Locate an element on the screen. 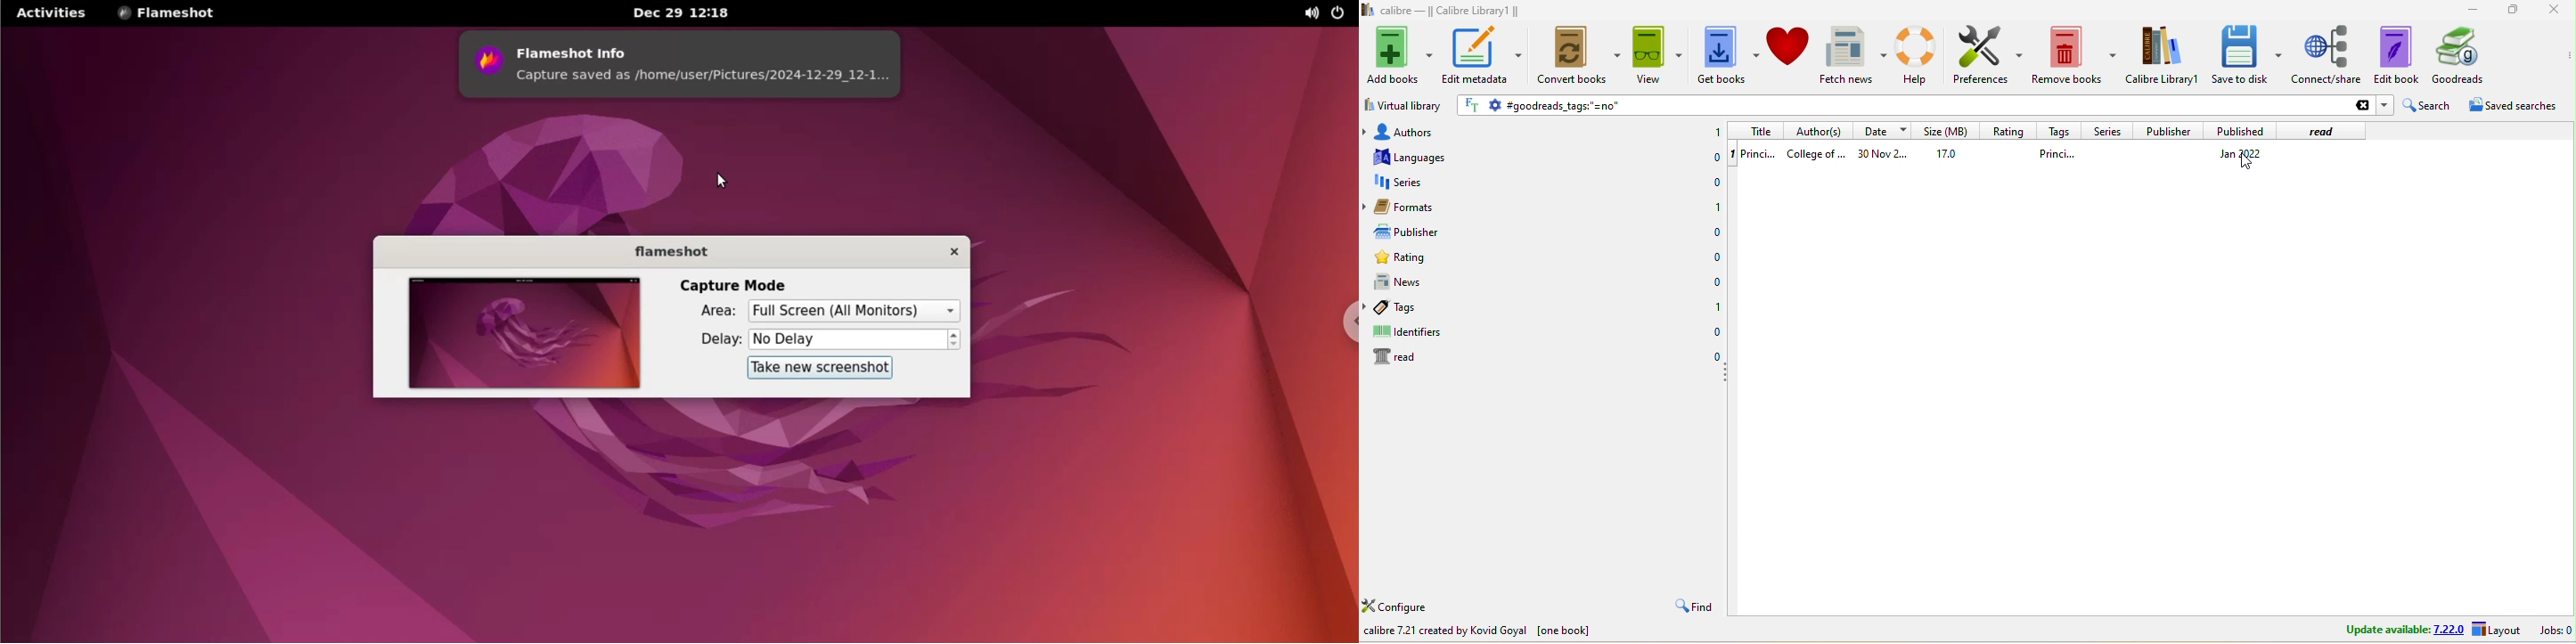  publisher is located at coordinates (2166, 129).